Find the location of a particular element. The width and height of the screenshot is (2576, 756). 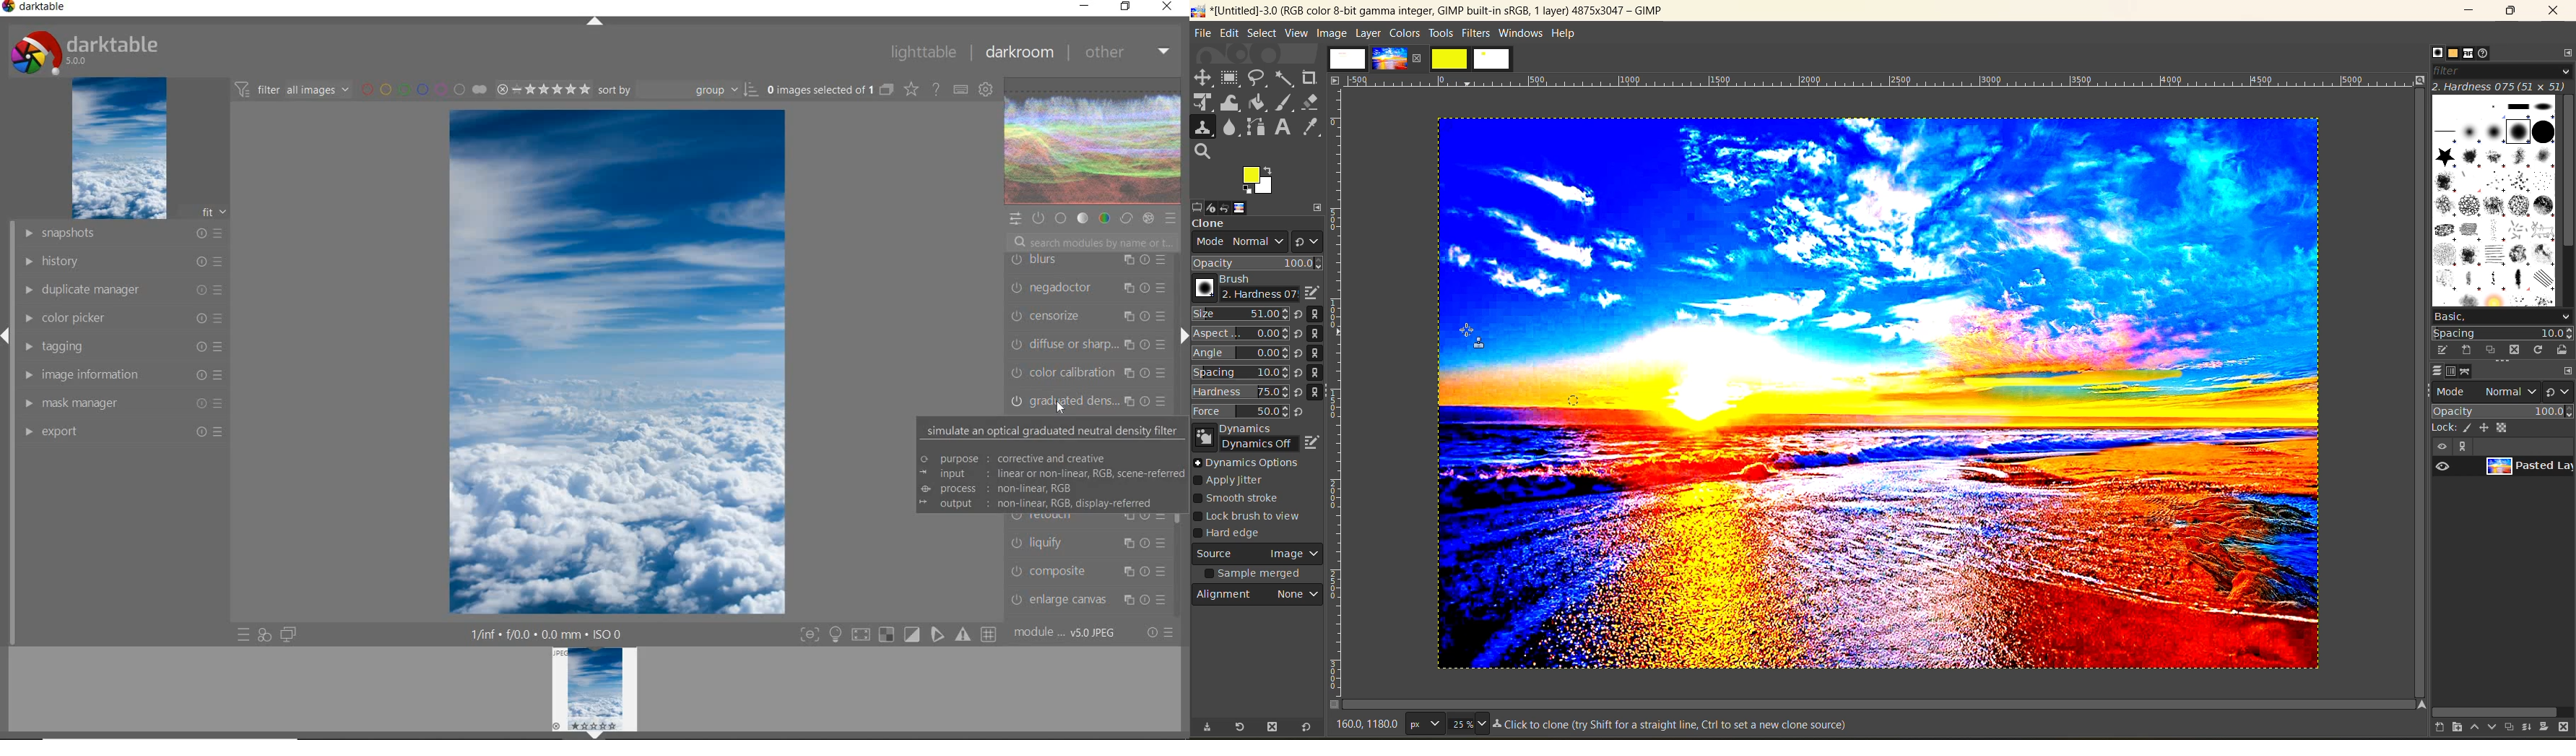

delete tool preset is located at coordinates (1272, 728).